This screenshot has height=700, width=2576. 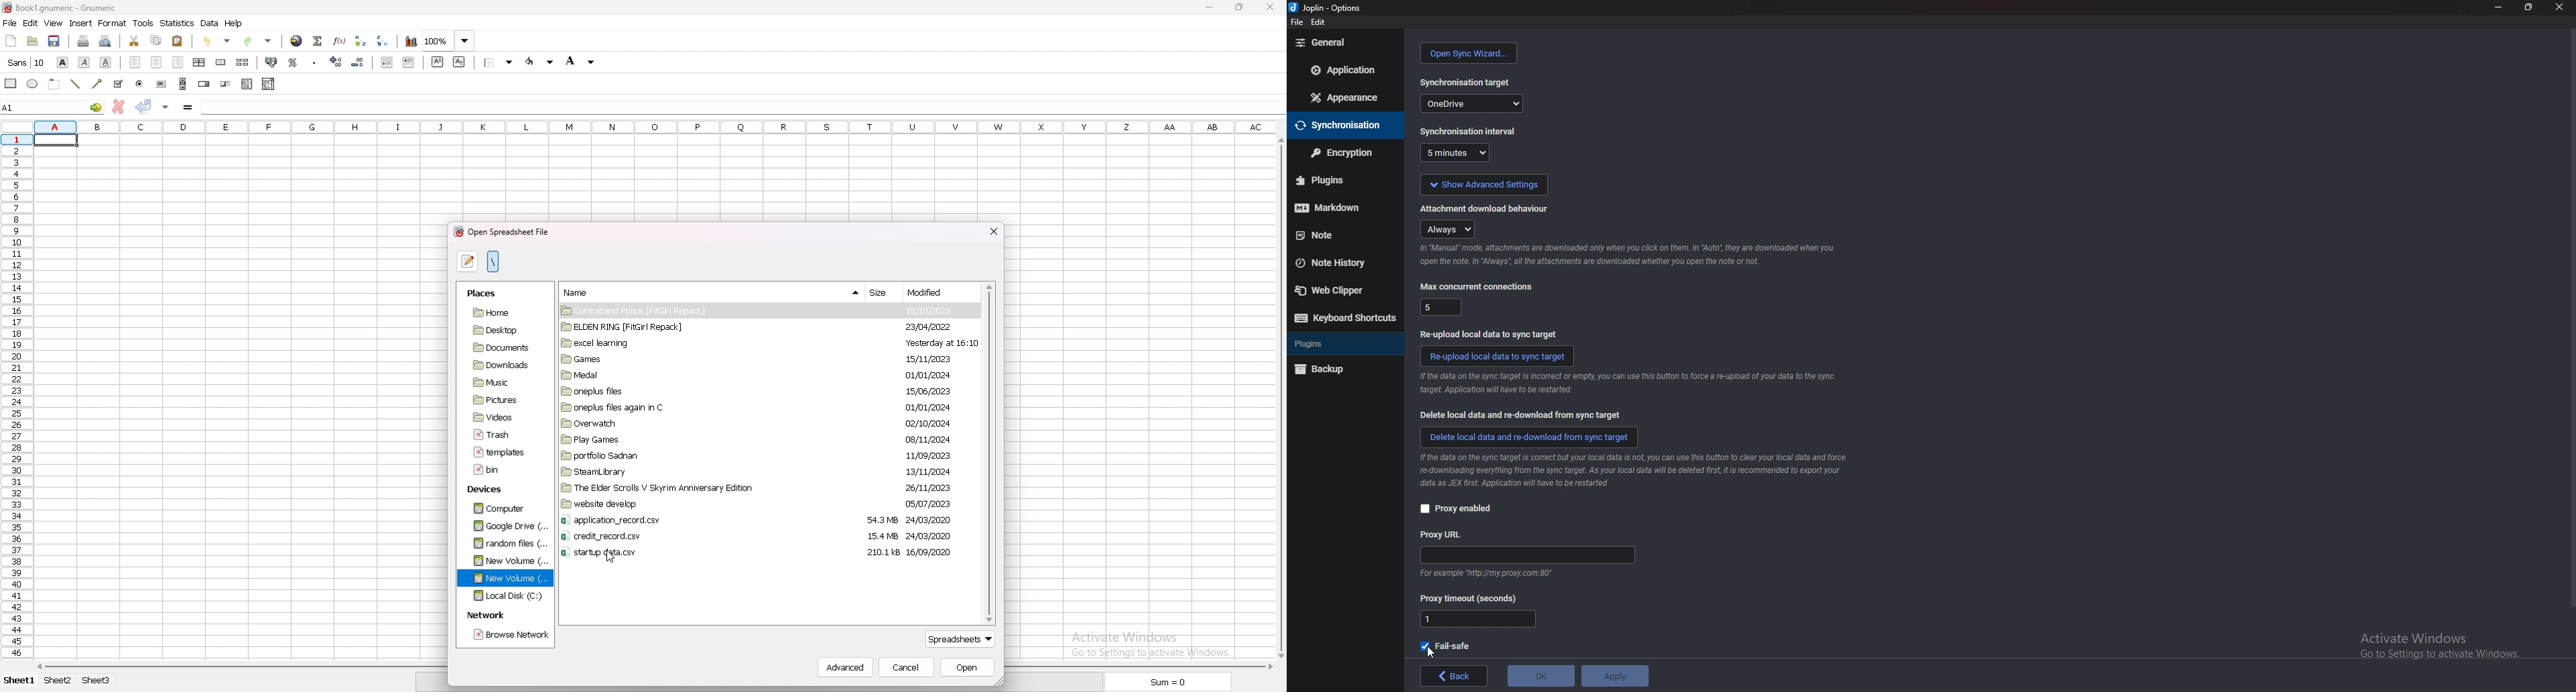 What do you see at coordinates (503, 312) in the screenshot?
I see `folder` at bounding box center [503, 312].